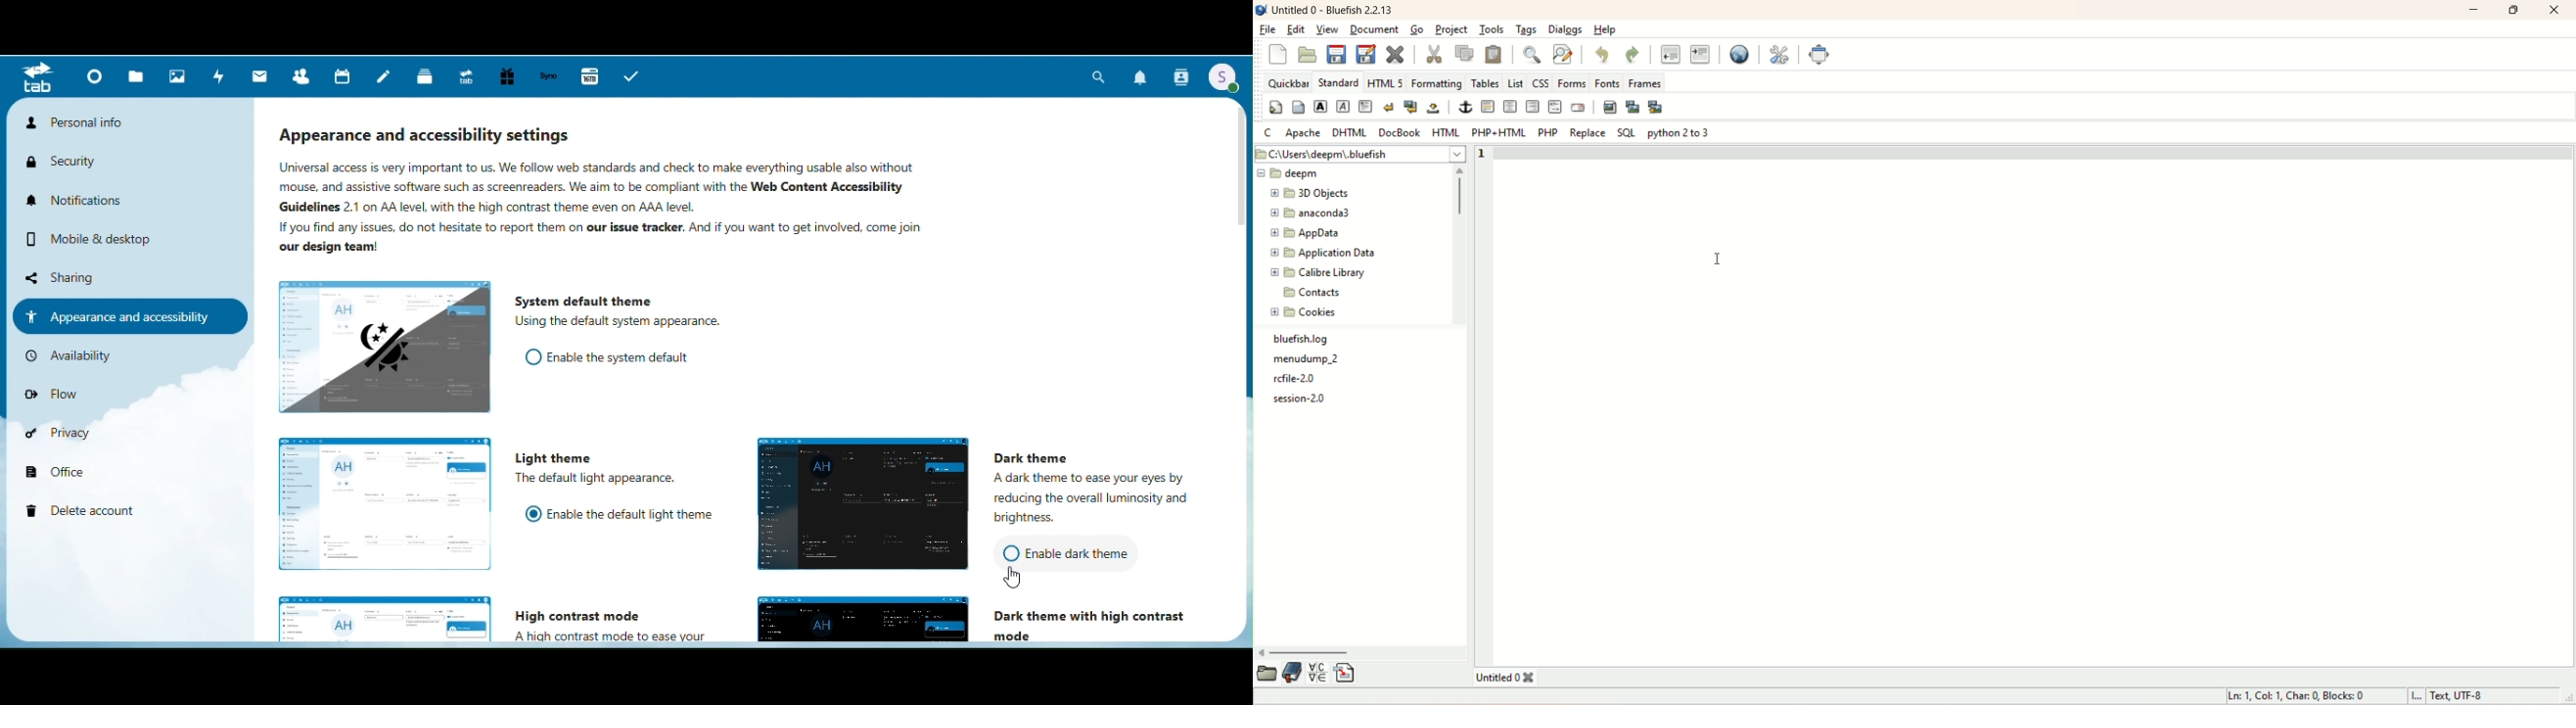 This screenshot has height=728, width=2576. I want to click on Notifications, so click(1141, 74).